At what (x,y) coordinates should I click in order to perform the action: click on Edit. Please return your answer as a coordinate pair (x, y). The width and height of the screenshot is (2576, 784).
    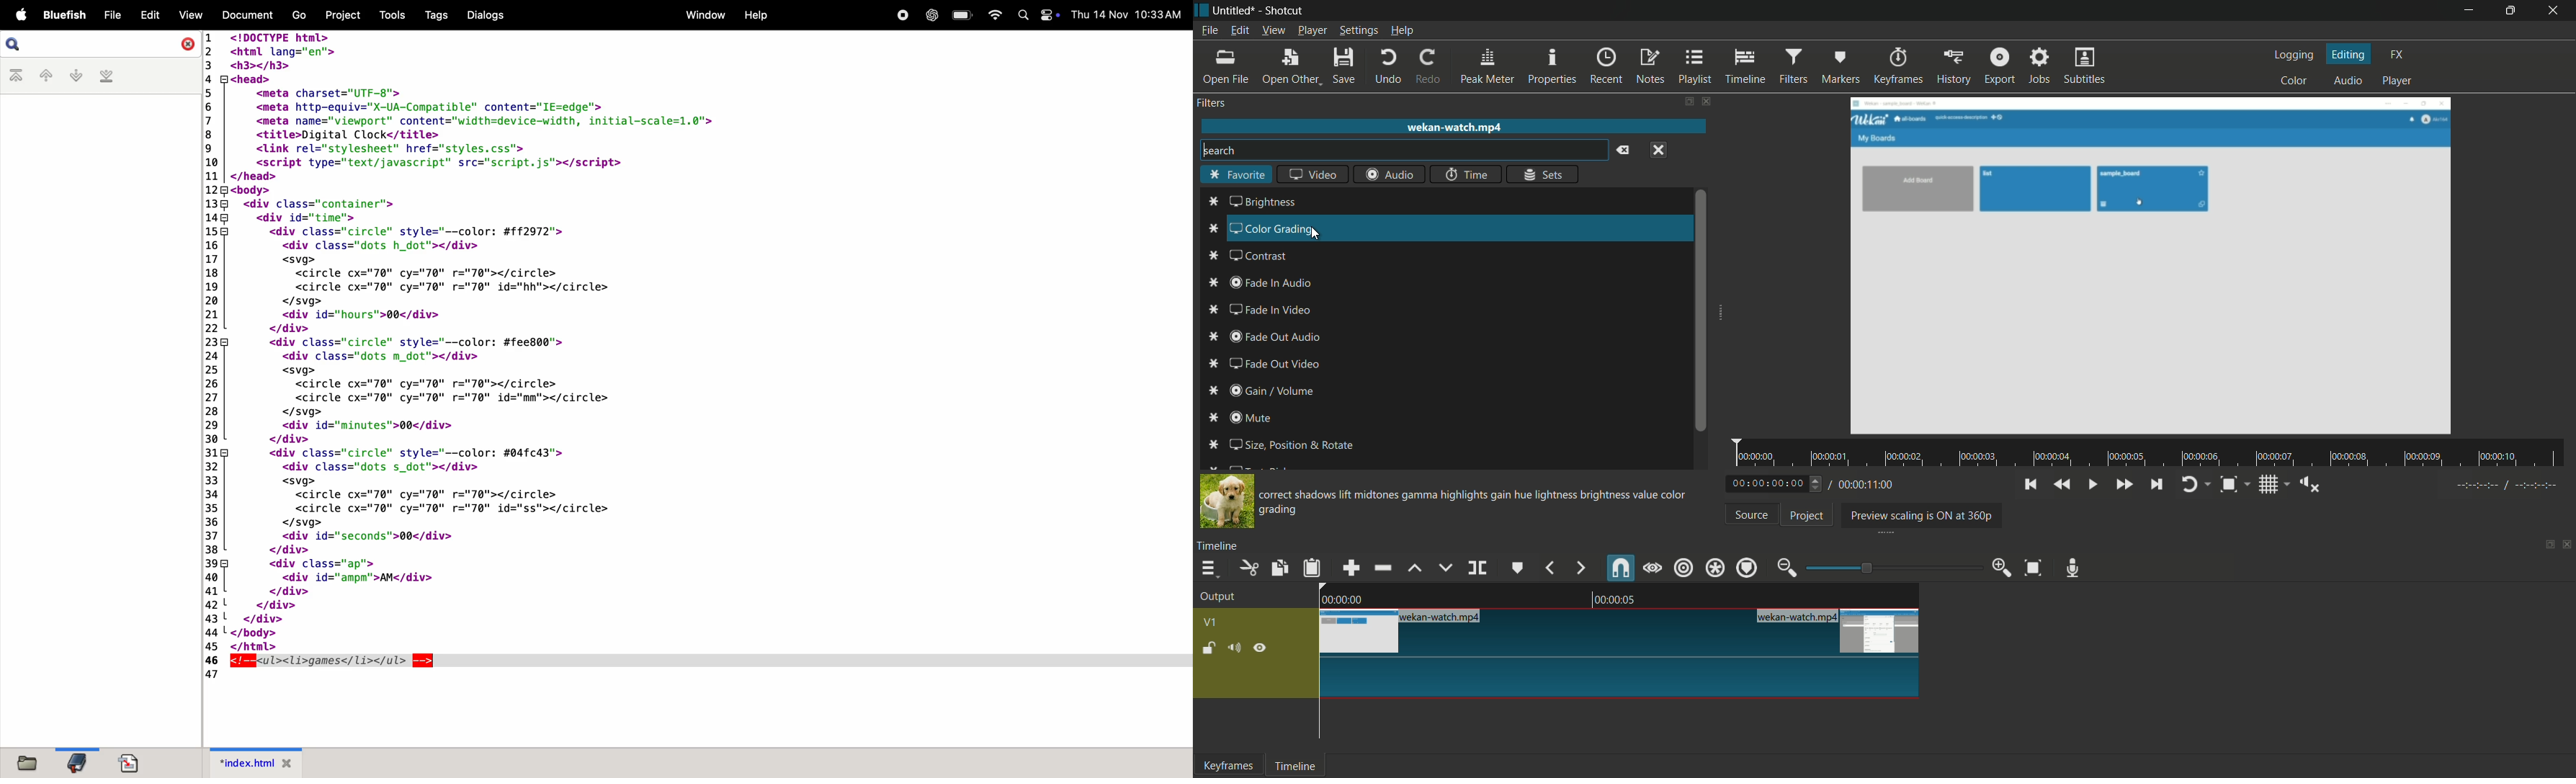
    Looking at the image, I should click on (152, 15).